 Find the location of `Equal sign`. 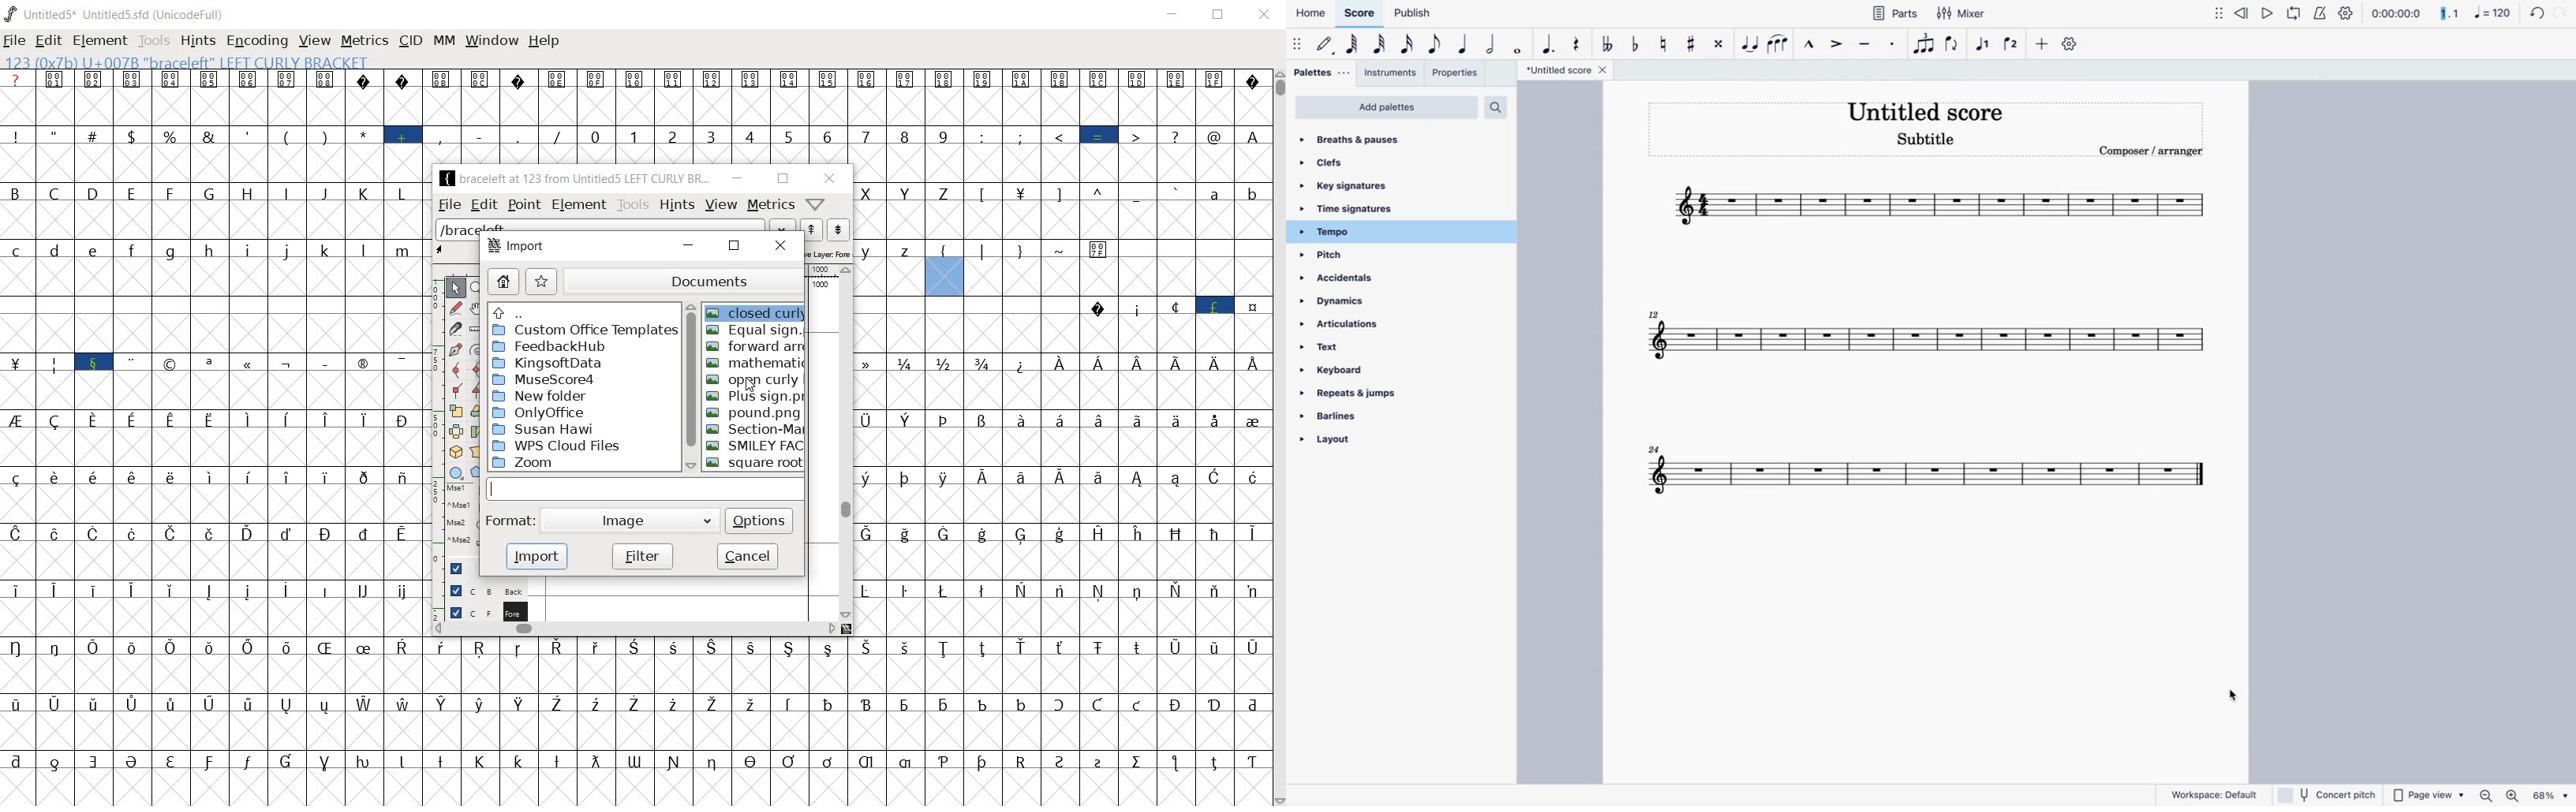

Equal sign is located at coordinates (756, 331).